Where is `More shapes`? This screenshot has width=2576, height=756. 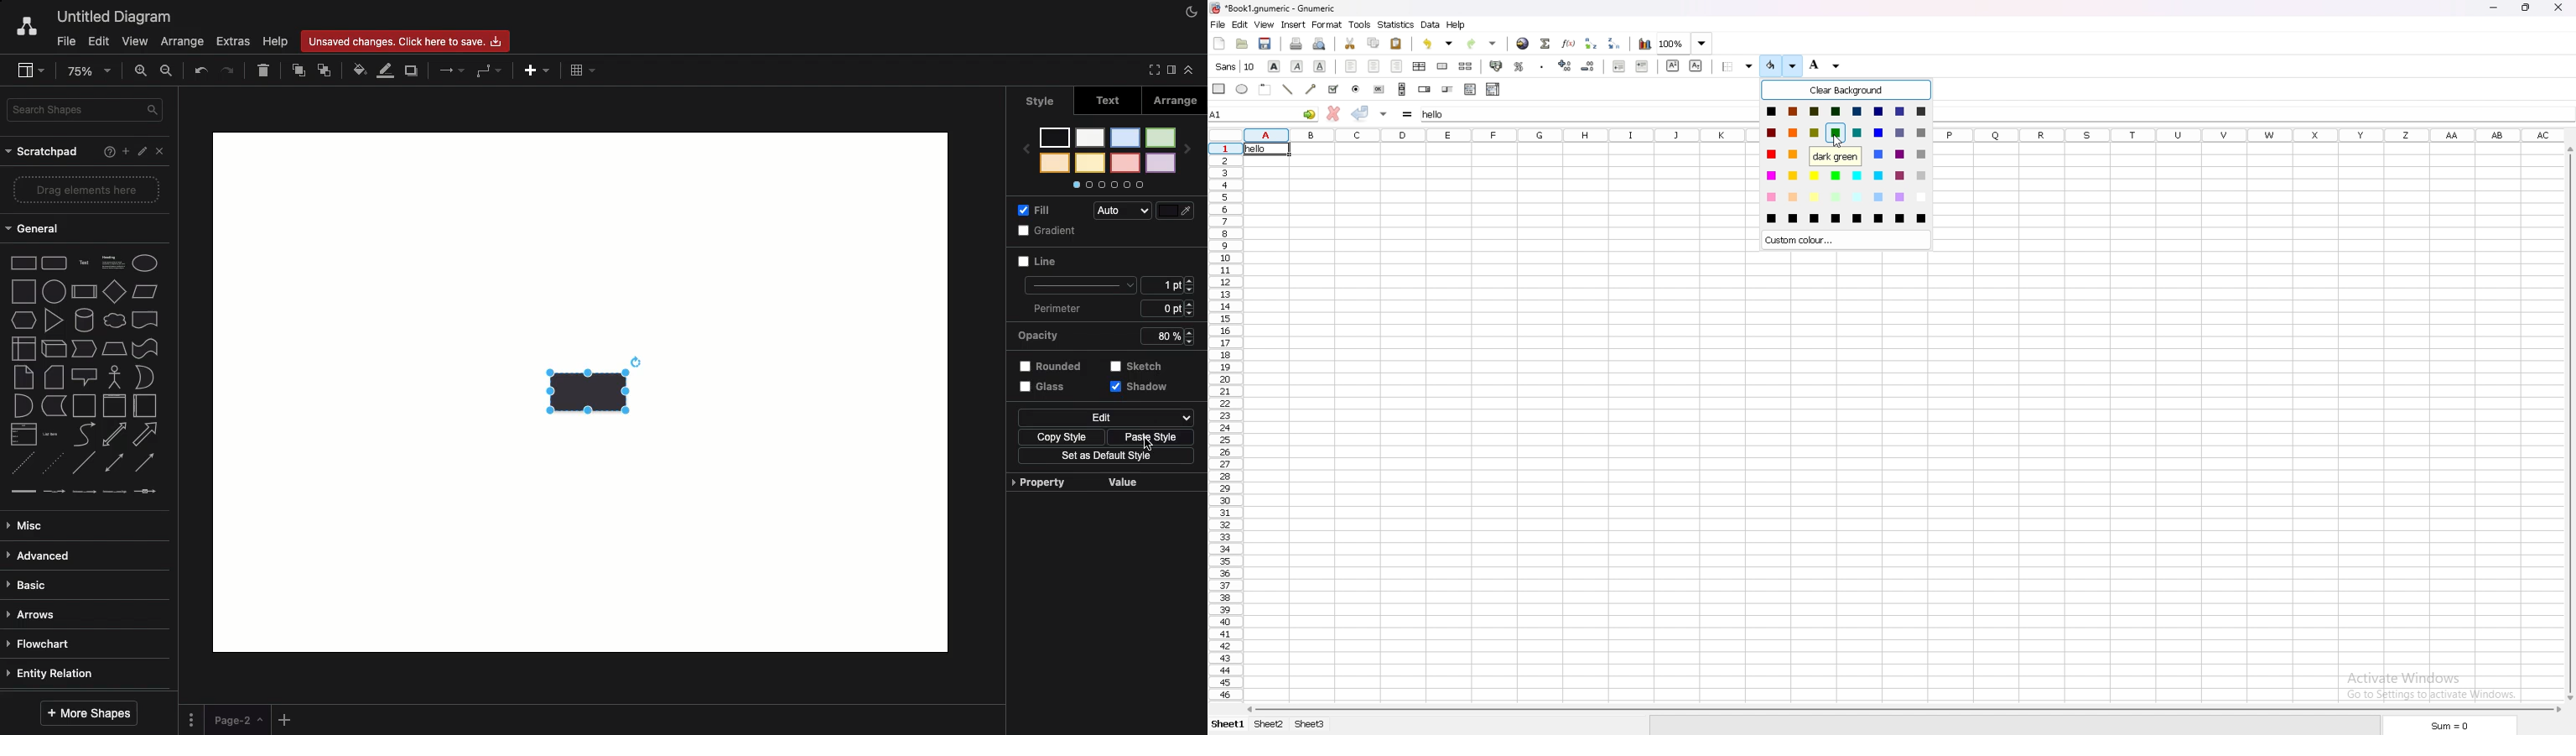
More shapes is located at coordinates (92, 712).